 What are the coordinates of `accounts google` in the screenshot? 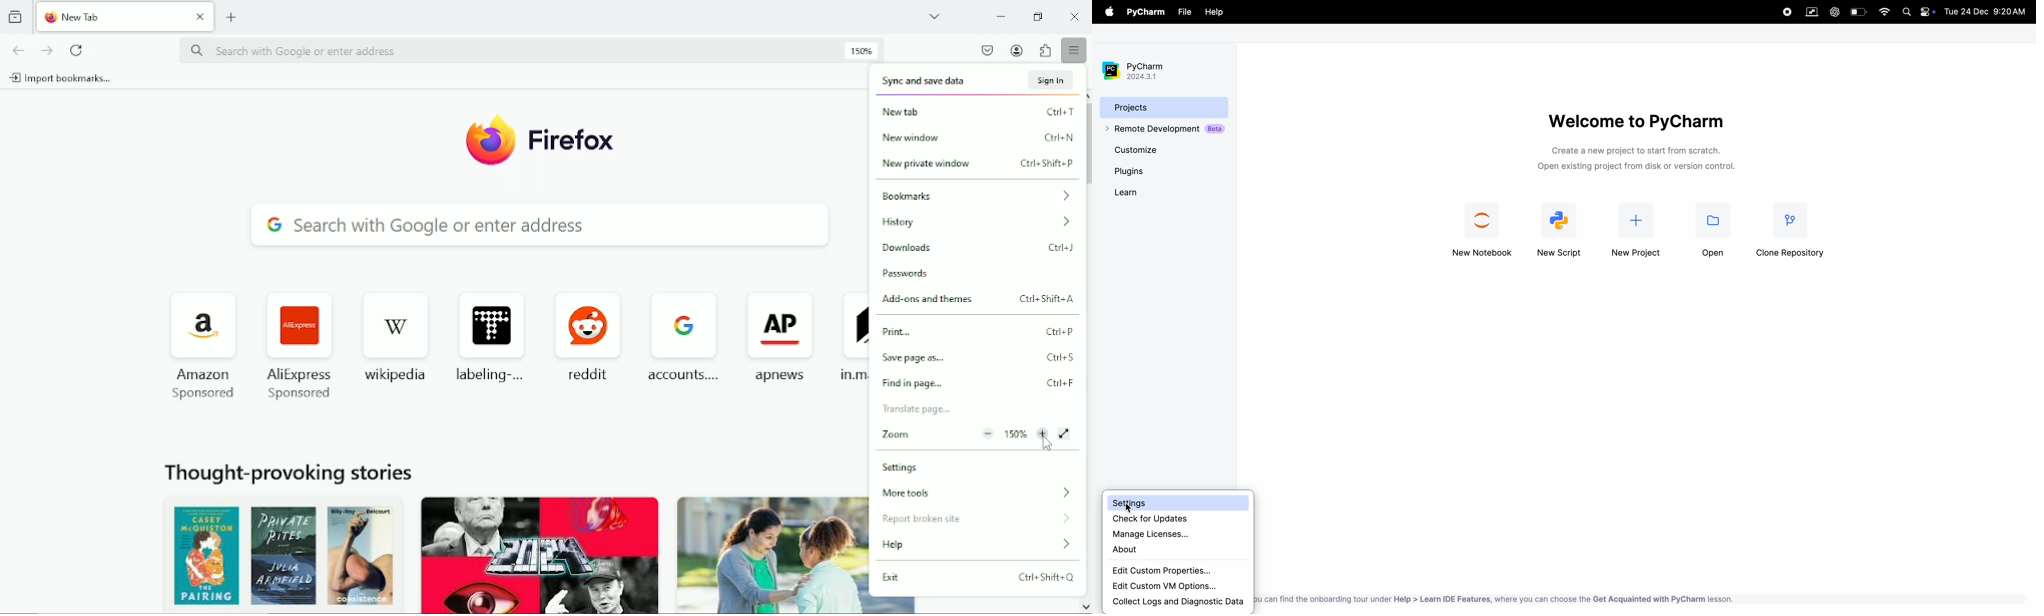 It's located at (684, 332).